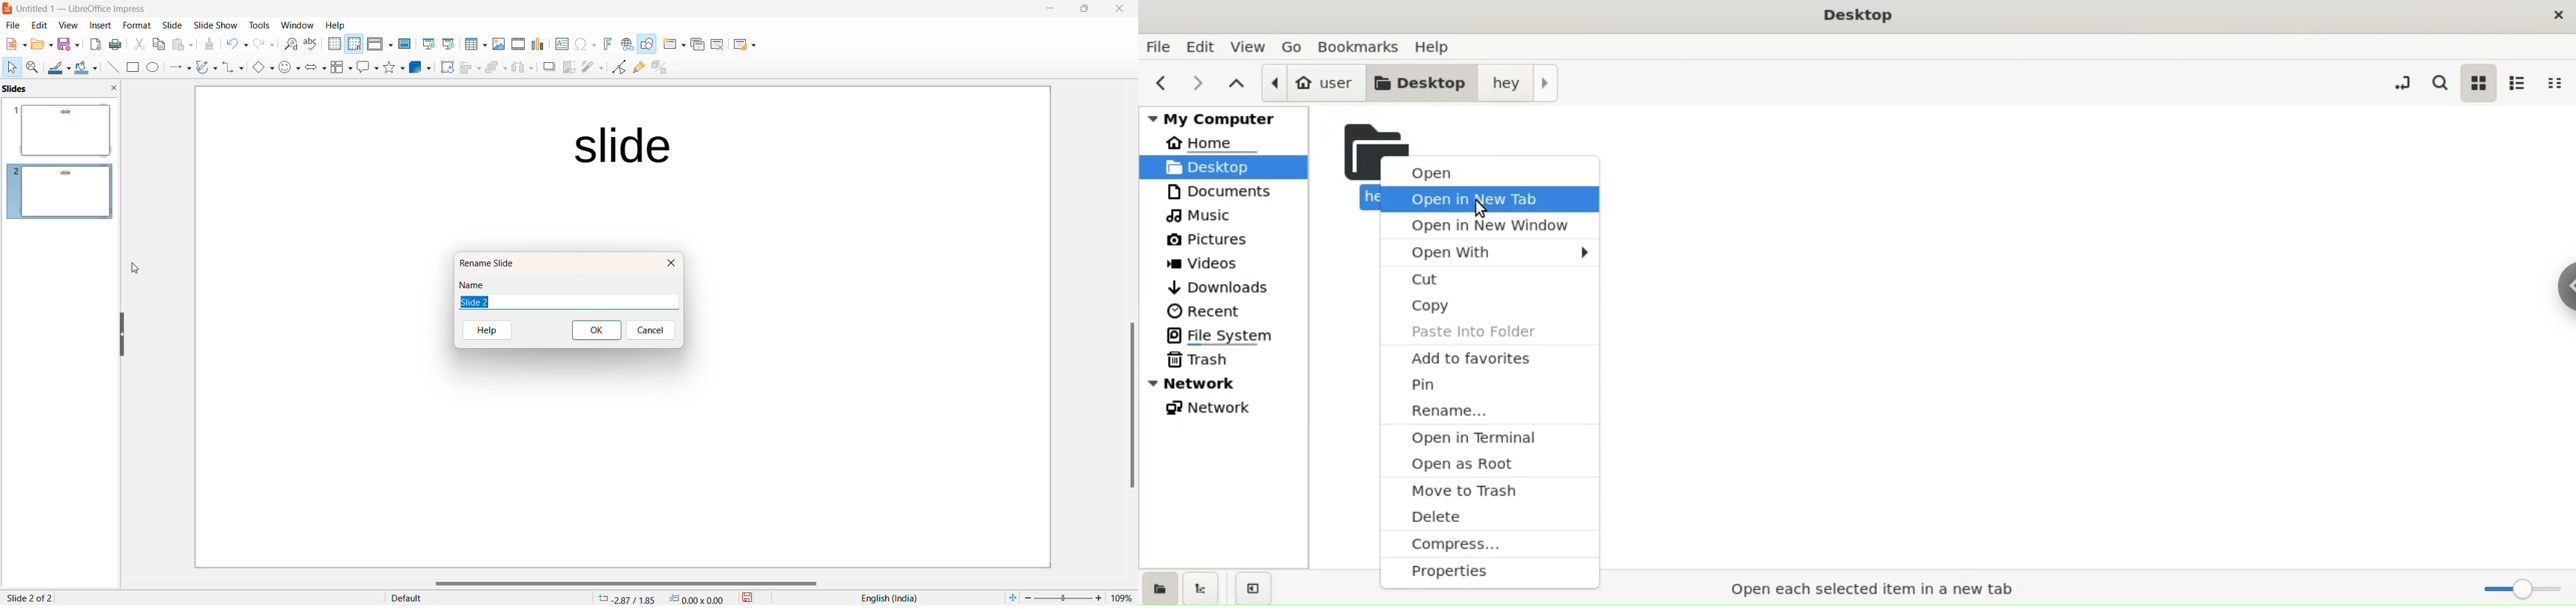 The width and height of the screenshot is (2576, 616). What do you see at coordinates (2556, 83) in the screenshot?
I see `compact view` at bounding box center [2556, 83].